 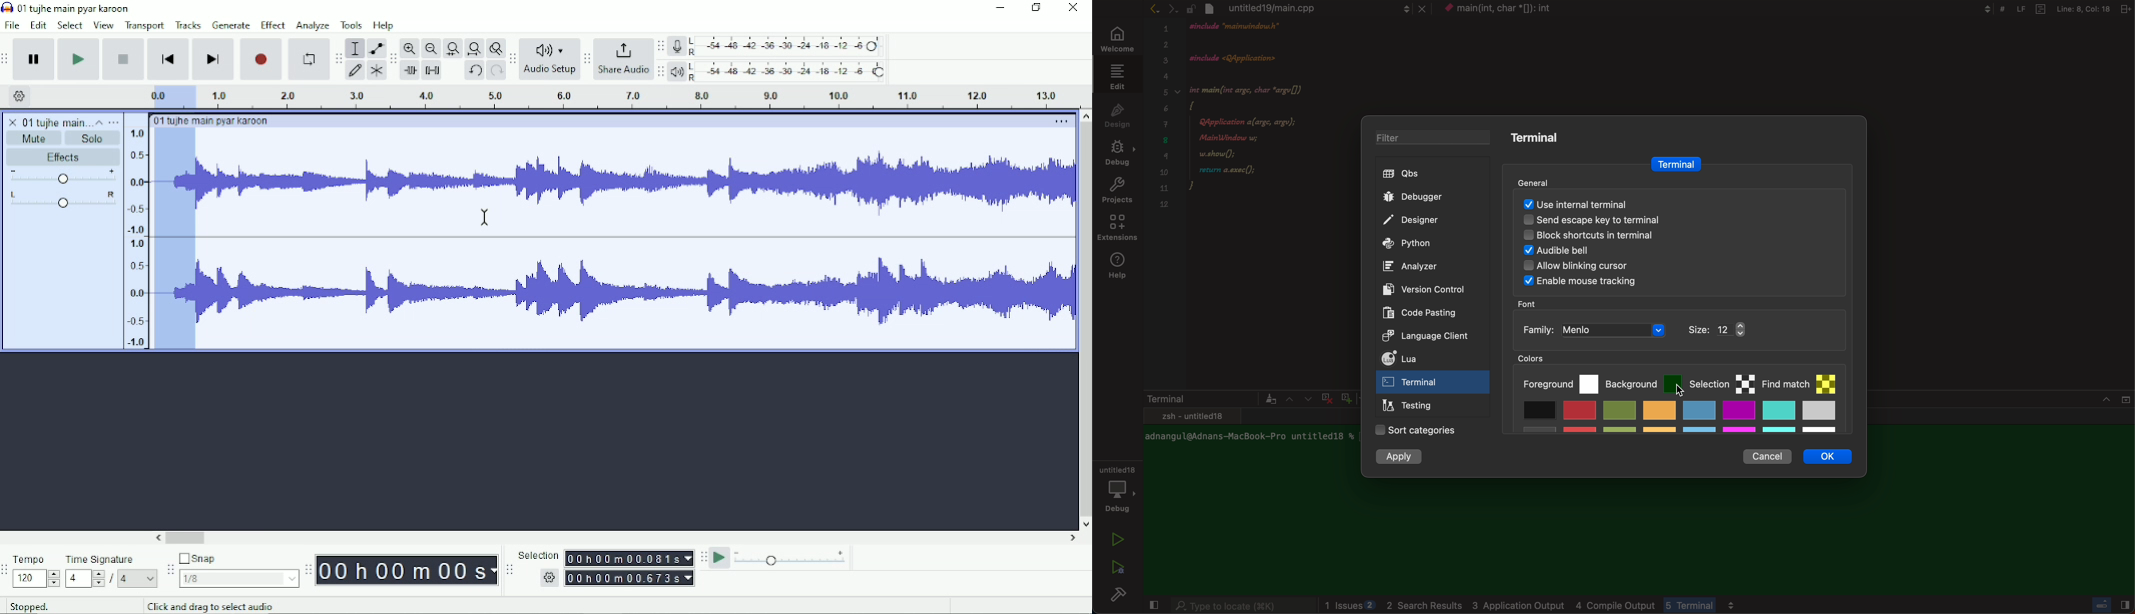 I want to click on Audacity time toolbar, so click(x=307, y=570).